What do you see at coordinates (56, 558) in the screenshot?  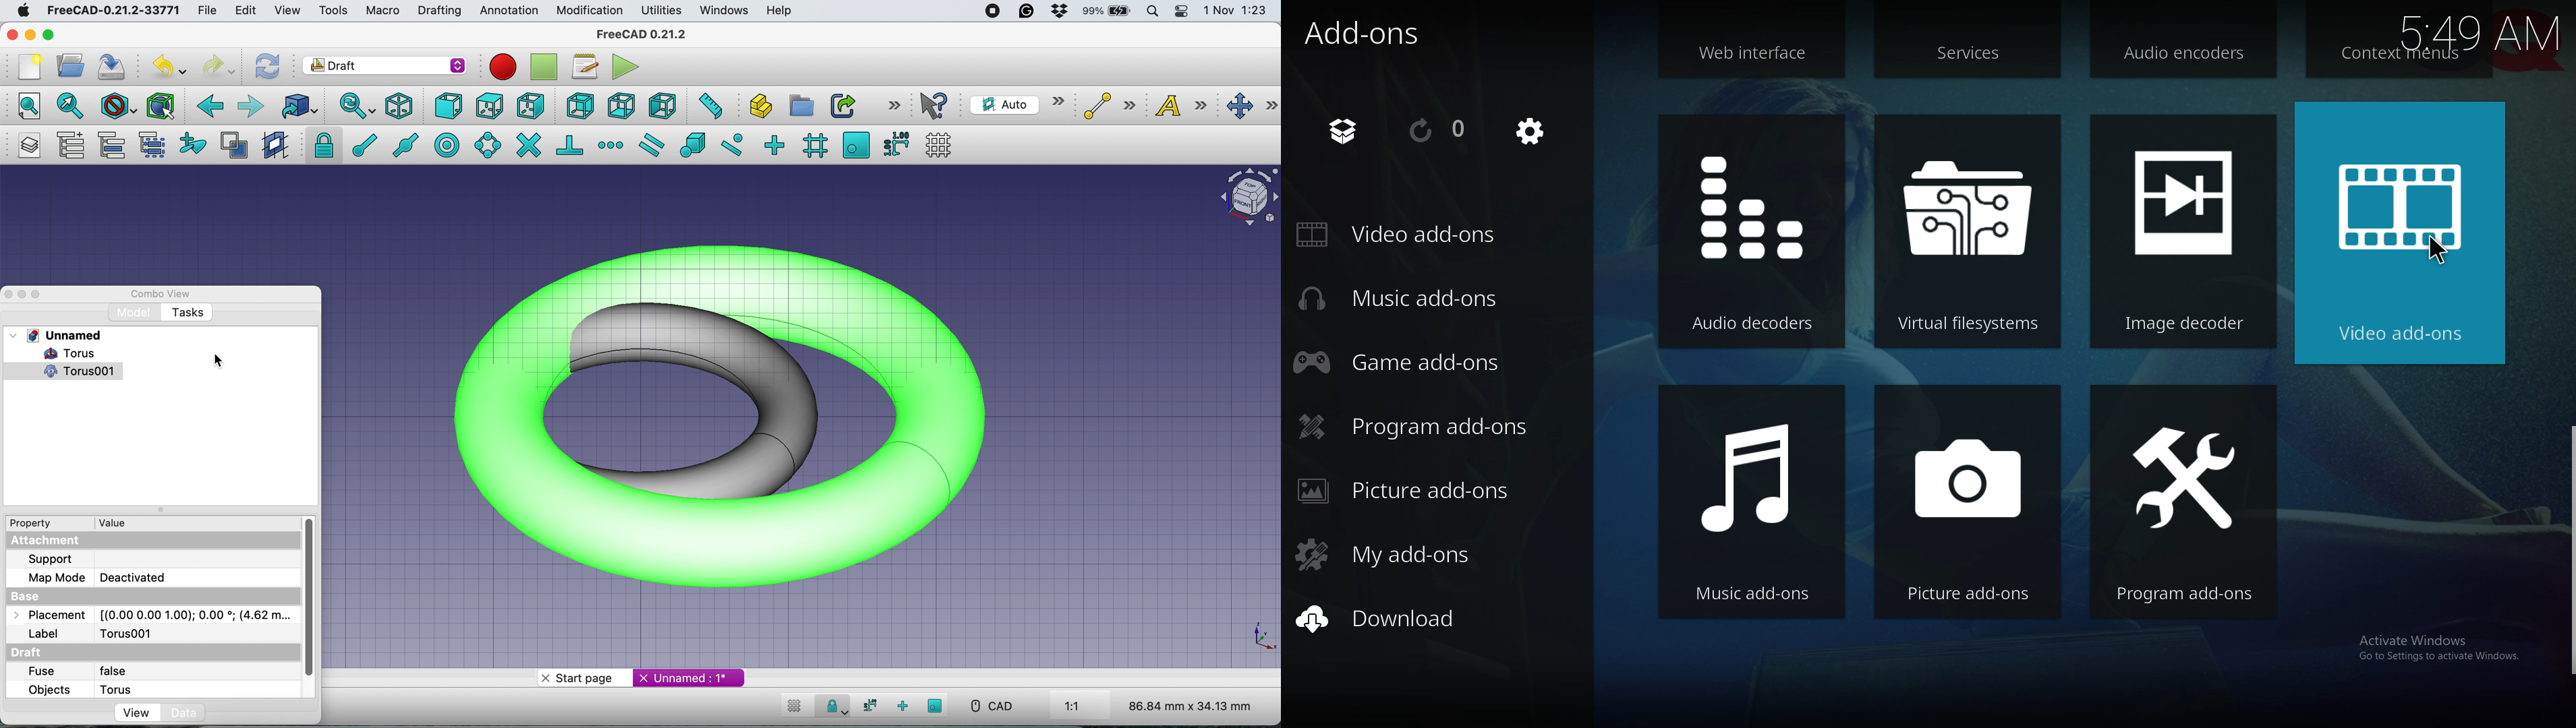 I see `Support` at bounding box center [56, 558].